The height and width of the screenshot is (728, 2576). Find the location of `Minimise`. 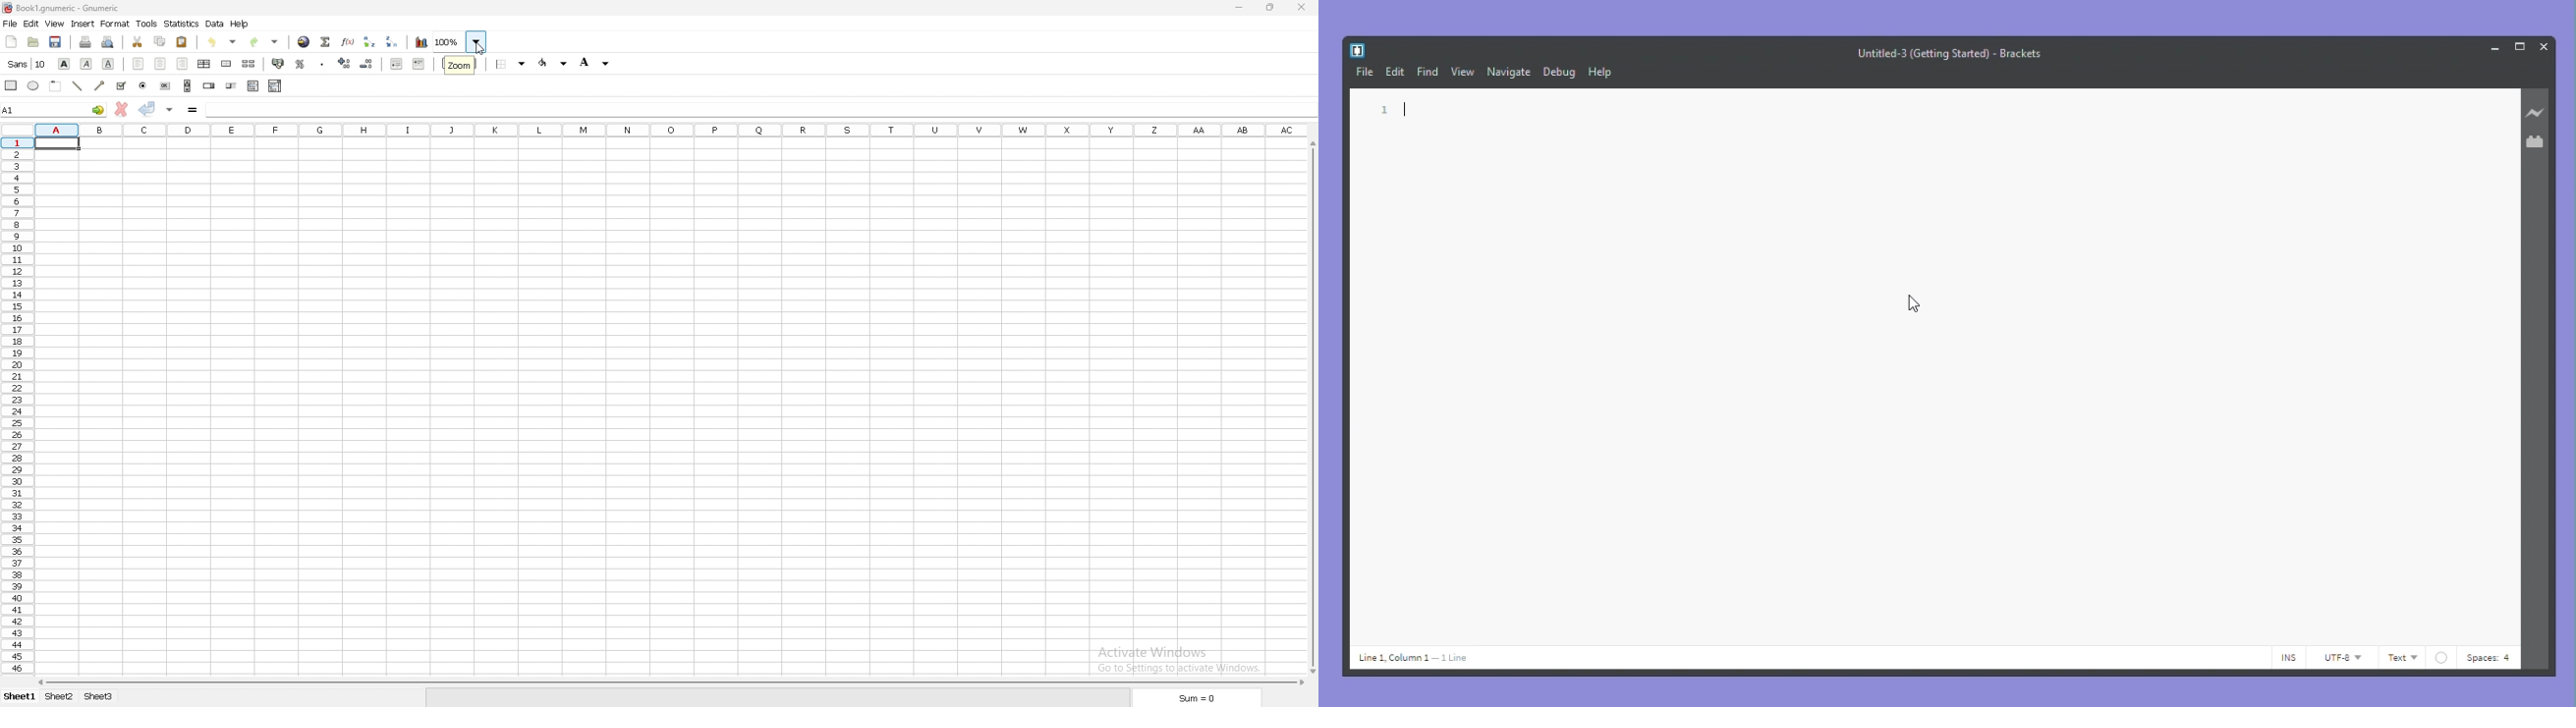

Minimise is located at coordinates (2492, 47).